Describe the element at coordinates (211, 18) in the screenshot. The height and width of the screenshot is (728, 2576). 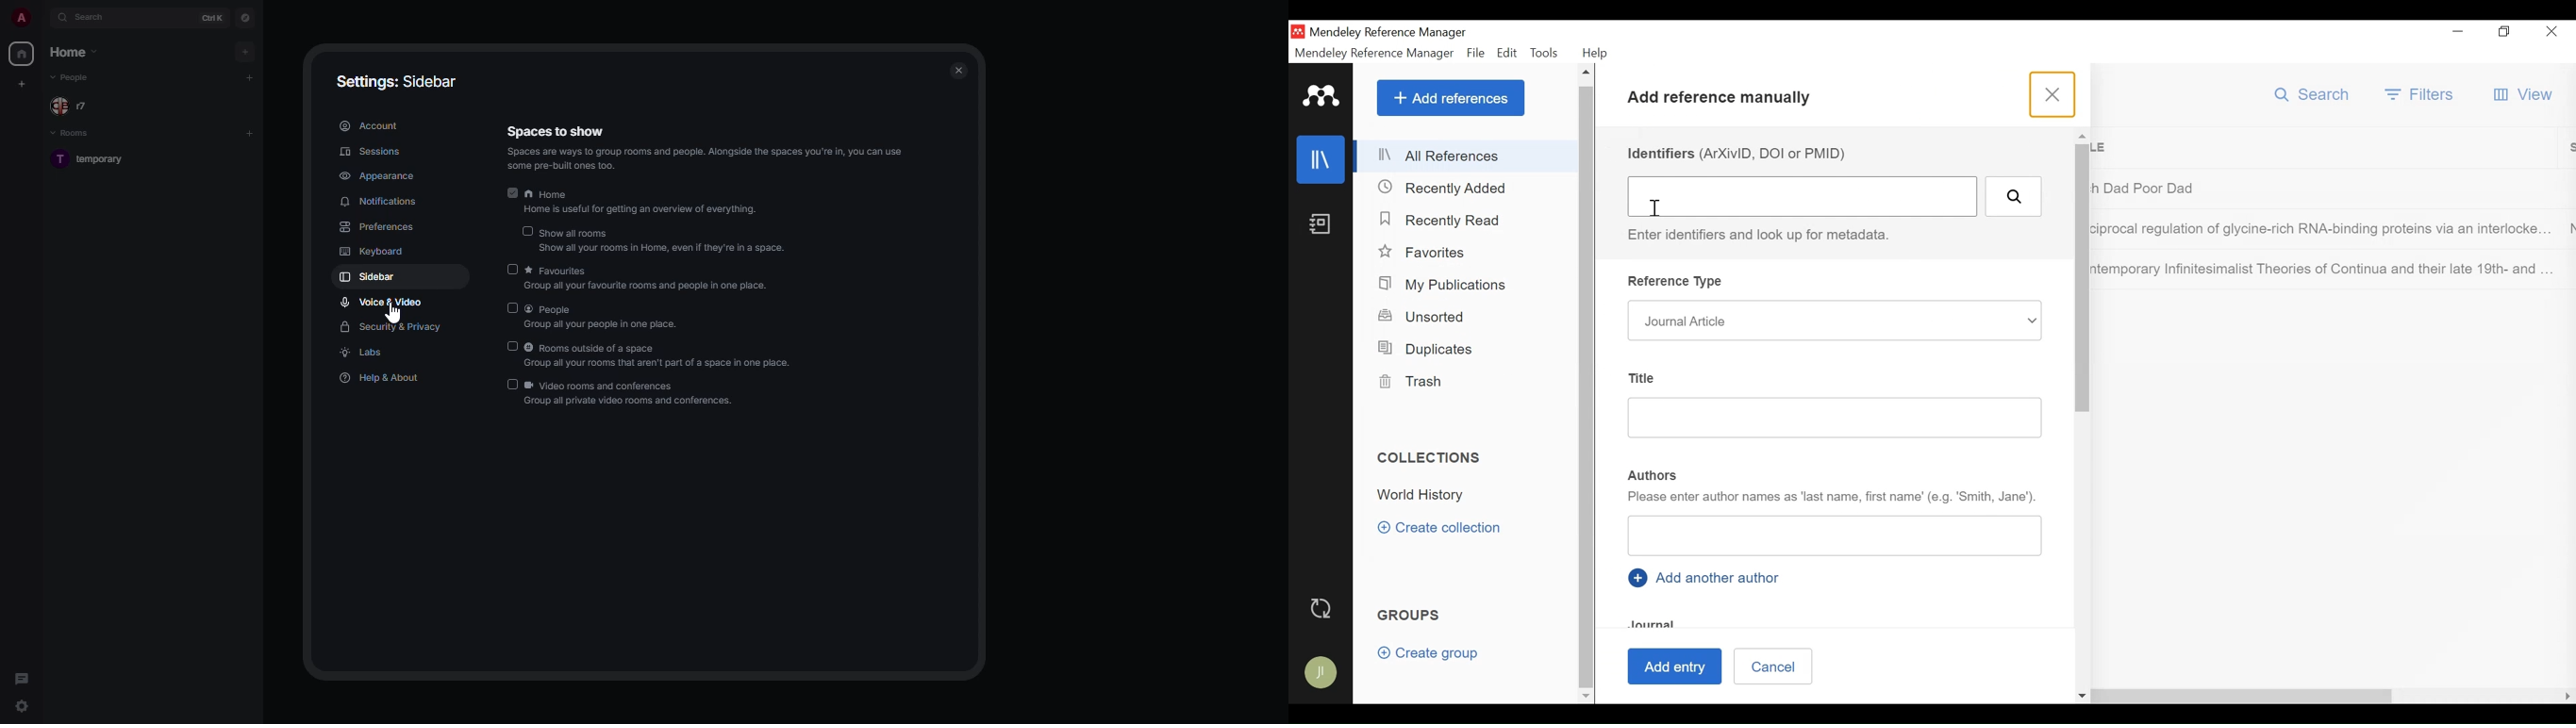
I see `ctrl K` at that location.